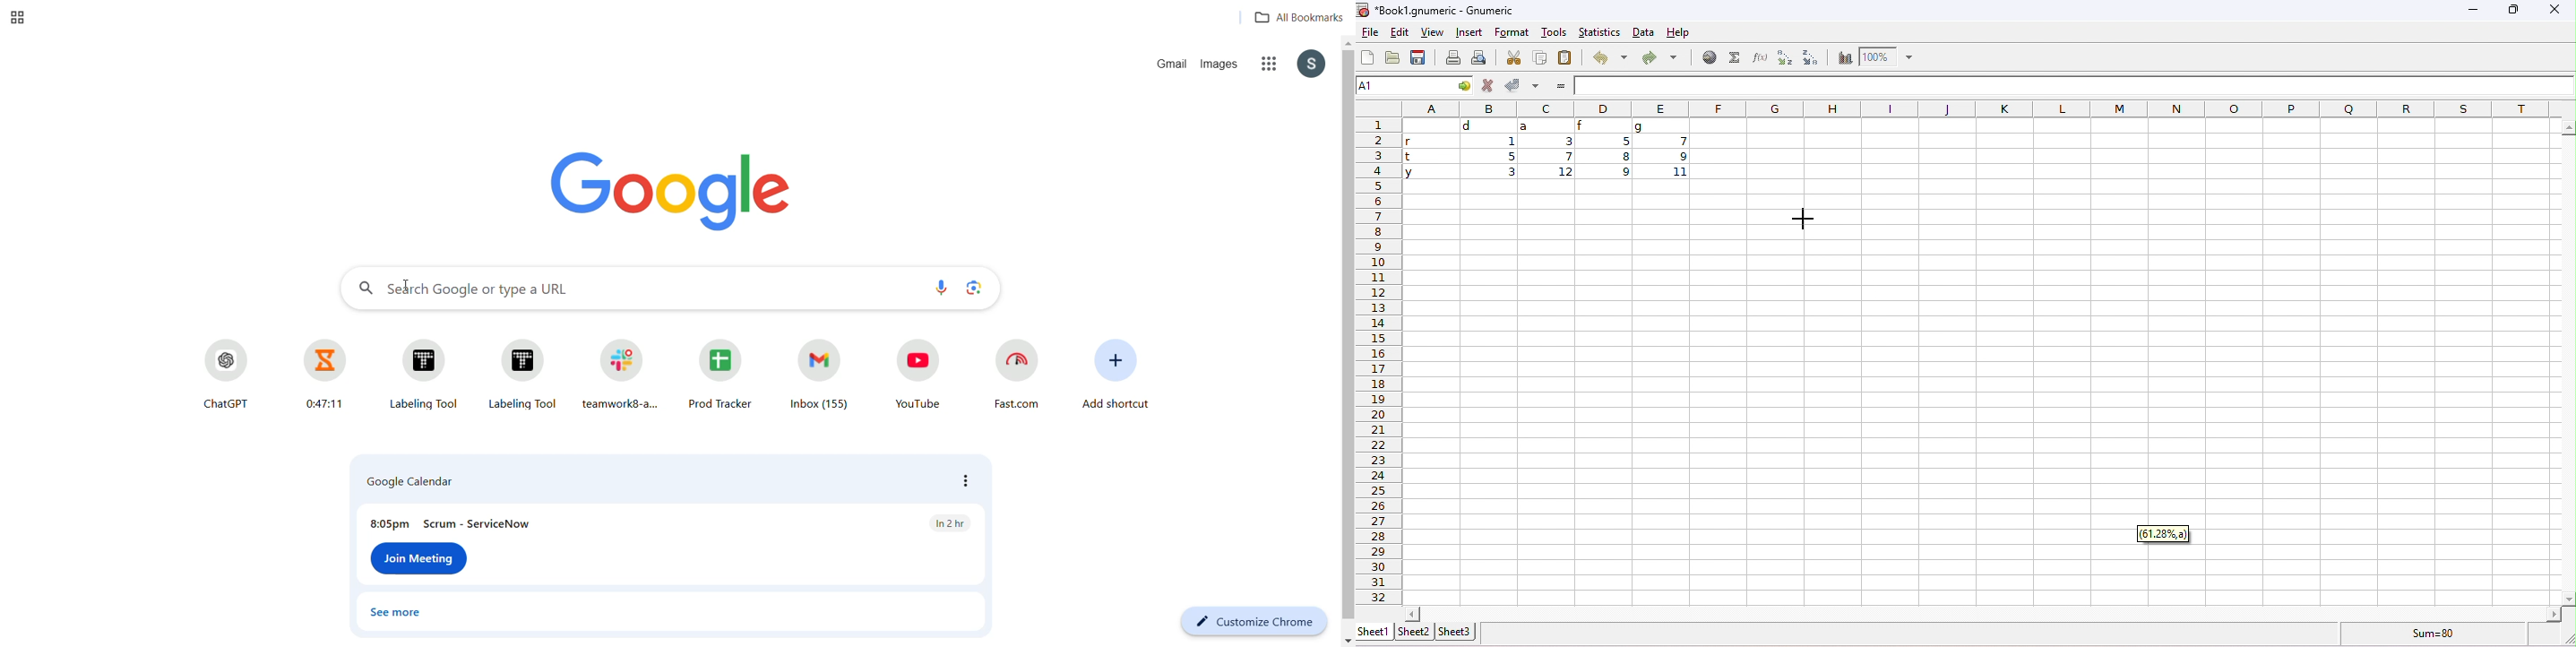 This screenshot has width=2576, height=672. I want to click on customize chrome, so click(1251, 621).